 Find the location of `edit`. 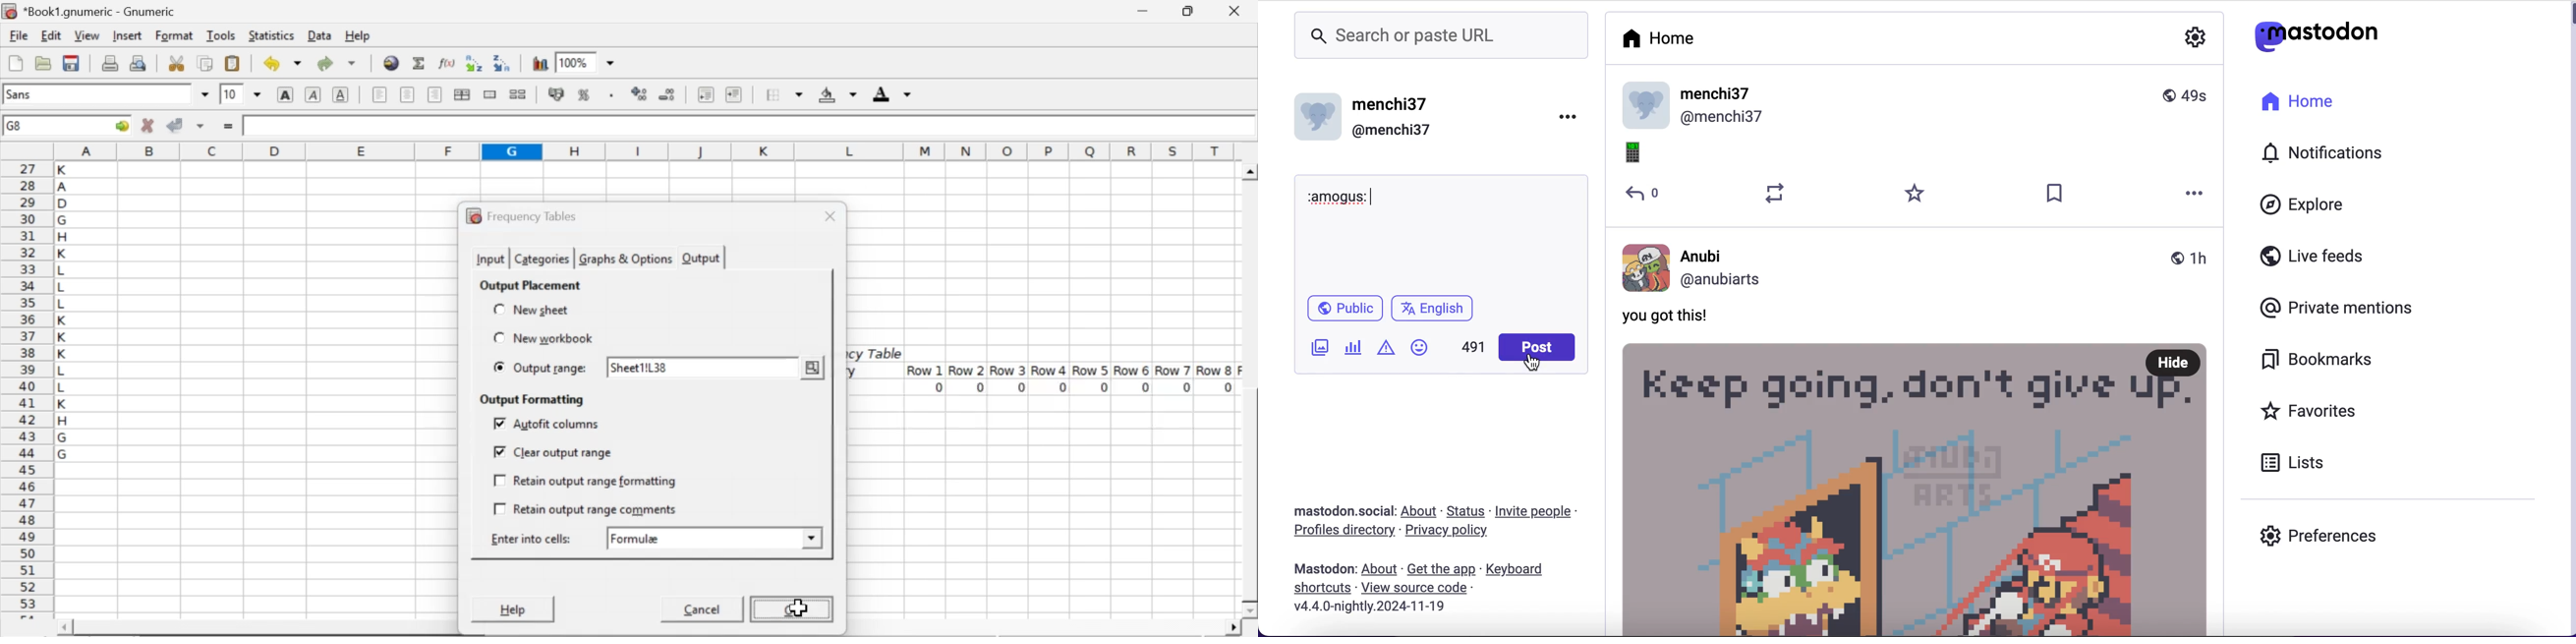

edit is located at coordinates (51, 35).